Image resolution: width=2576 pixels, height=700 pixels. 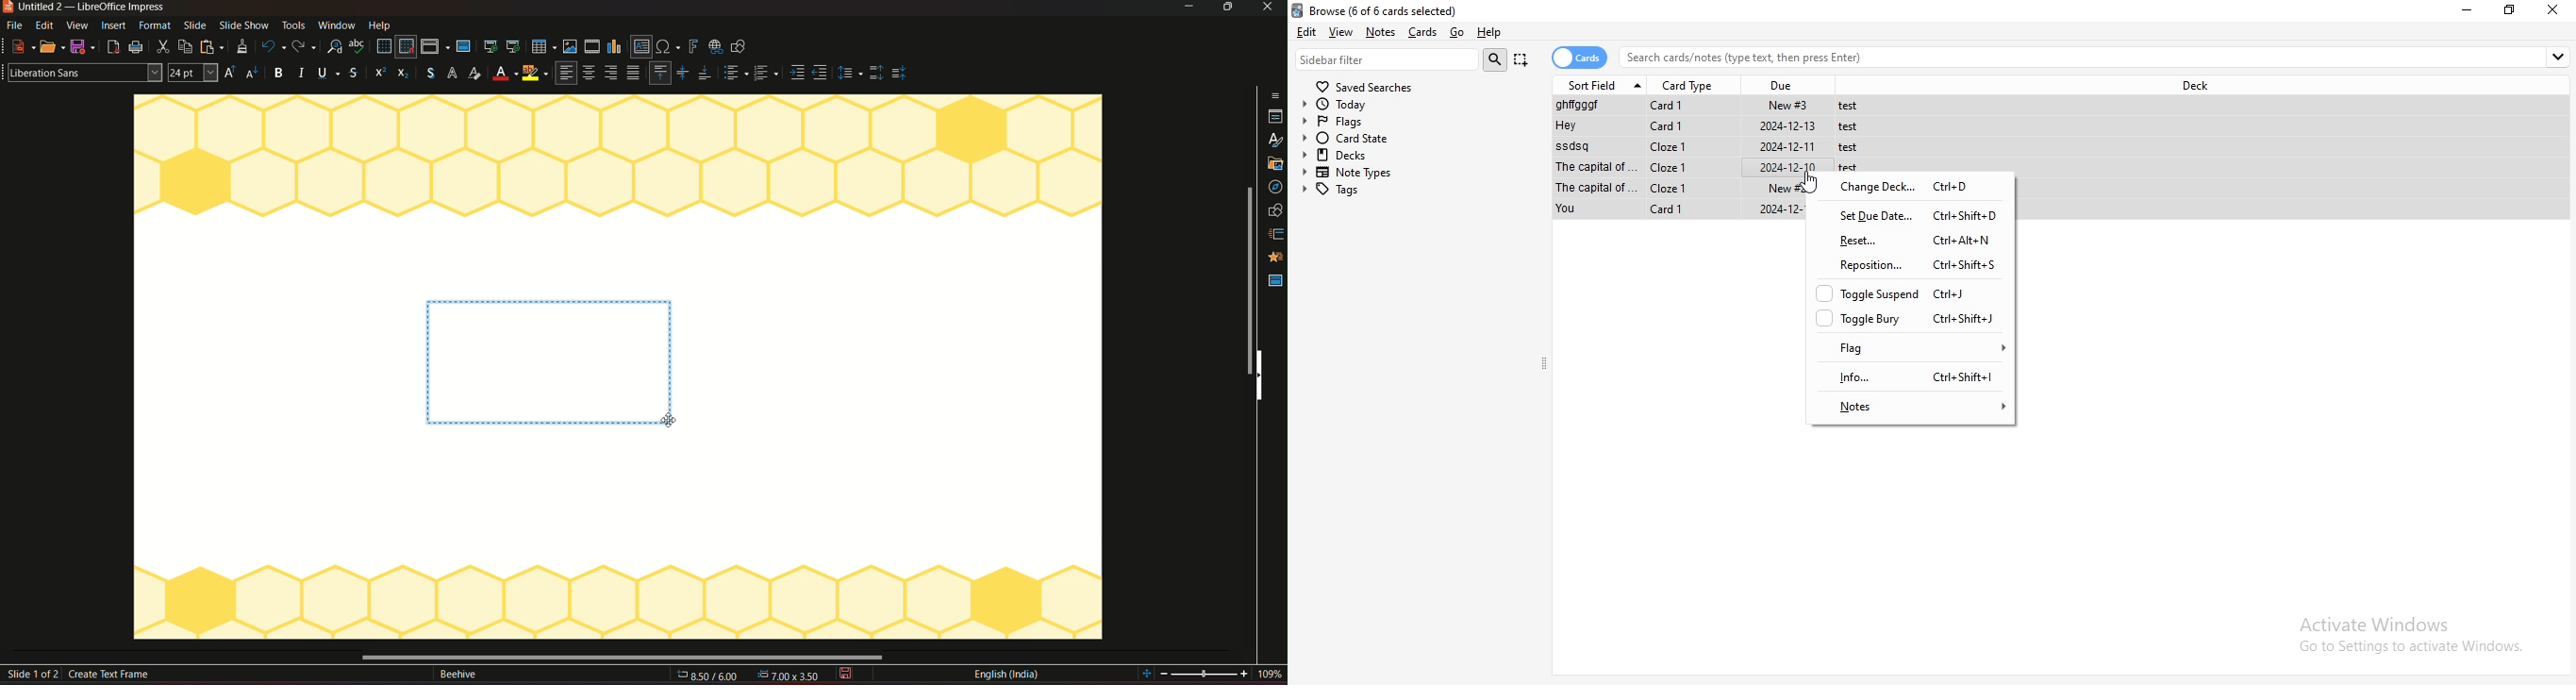 I want to click on Browse (0 of 6 cards selected), so click(x=1392, y=9).